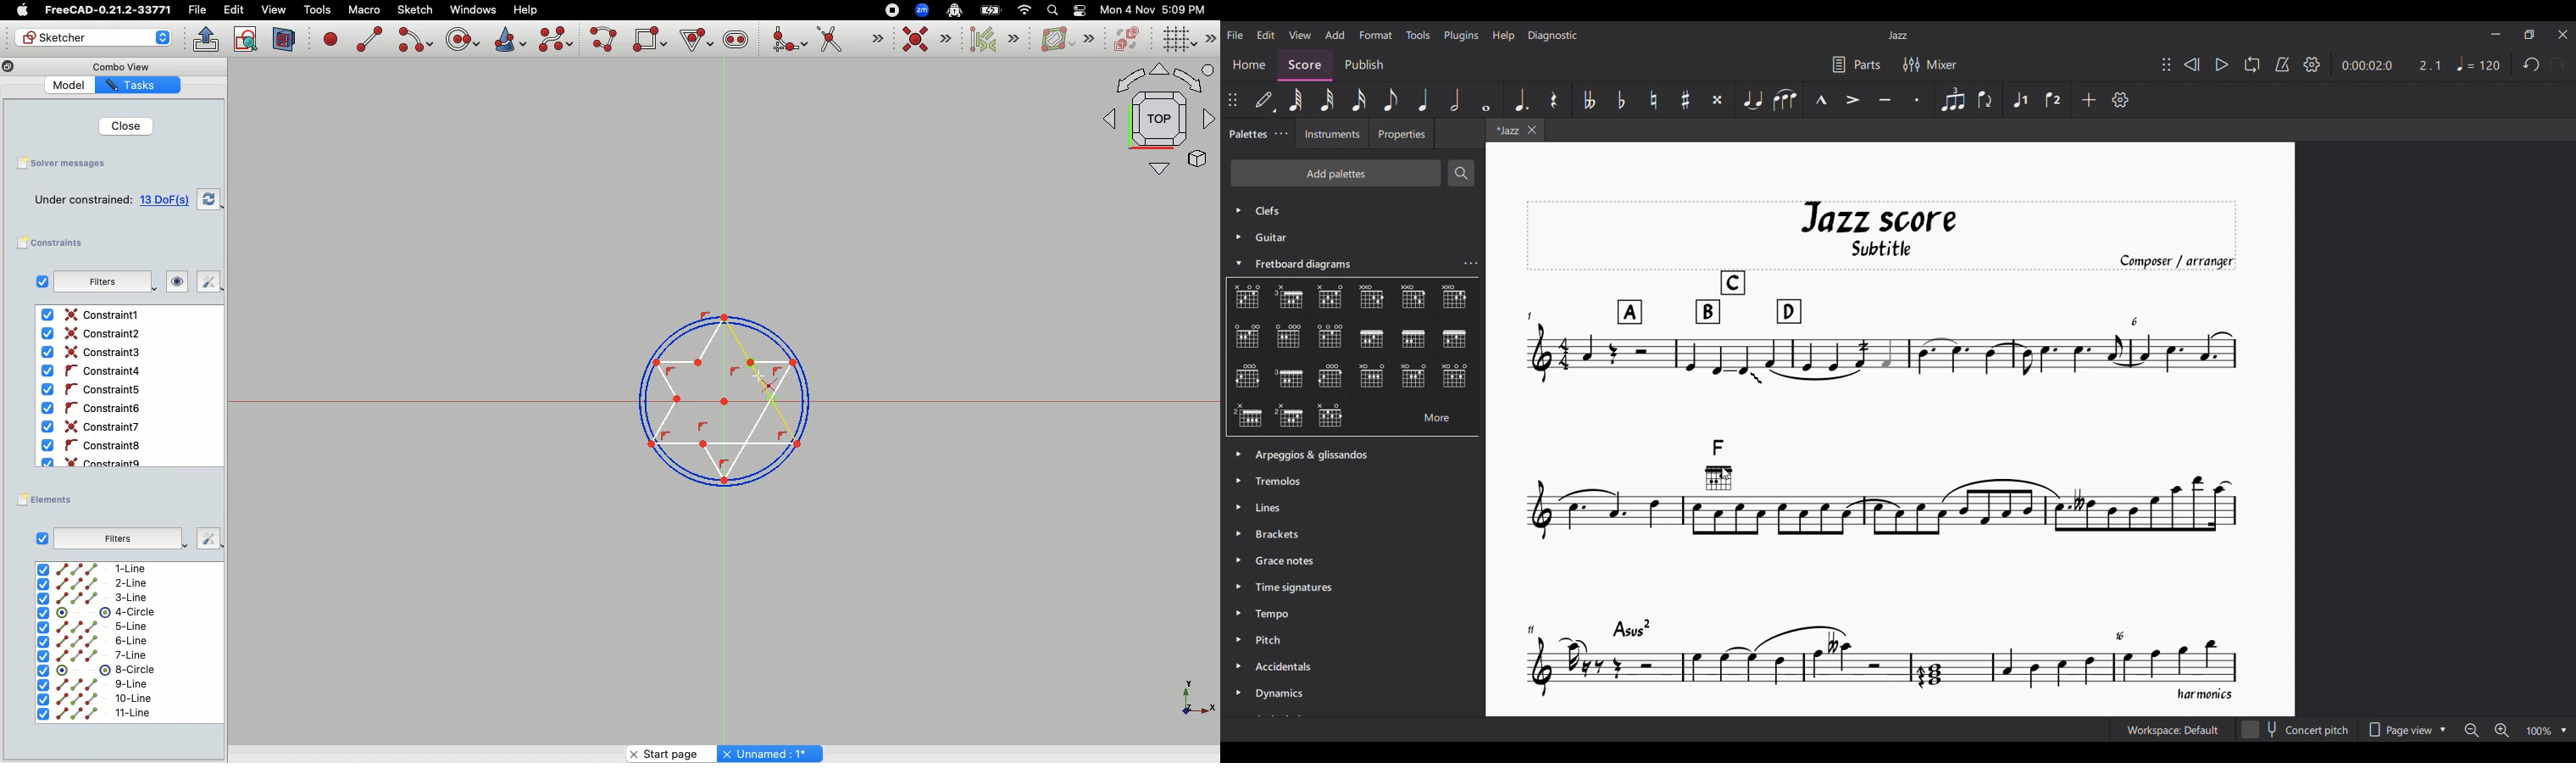 The image size is (2576, 784). What do you see at coordinates (1304, 63) in the screenshot?
I see `Score, current section highlighted` at bounding box center [1304, 63].